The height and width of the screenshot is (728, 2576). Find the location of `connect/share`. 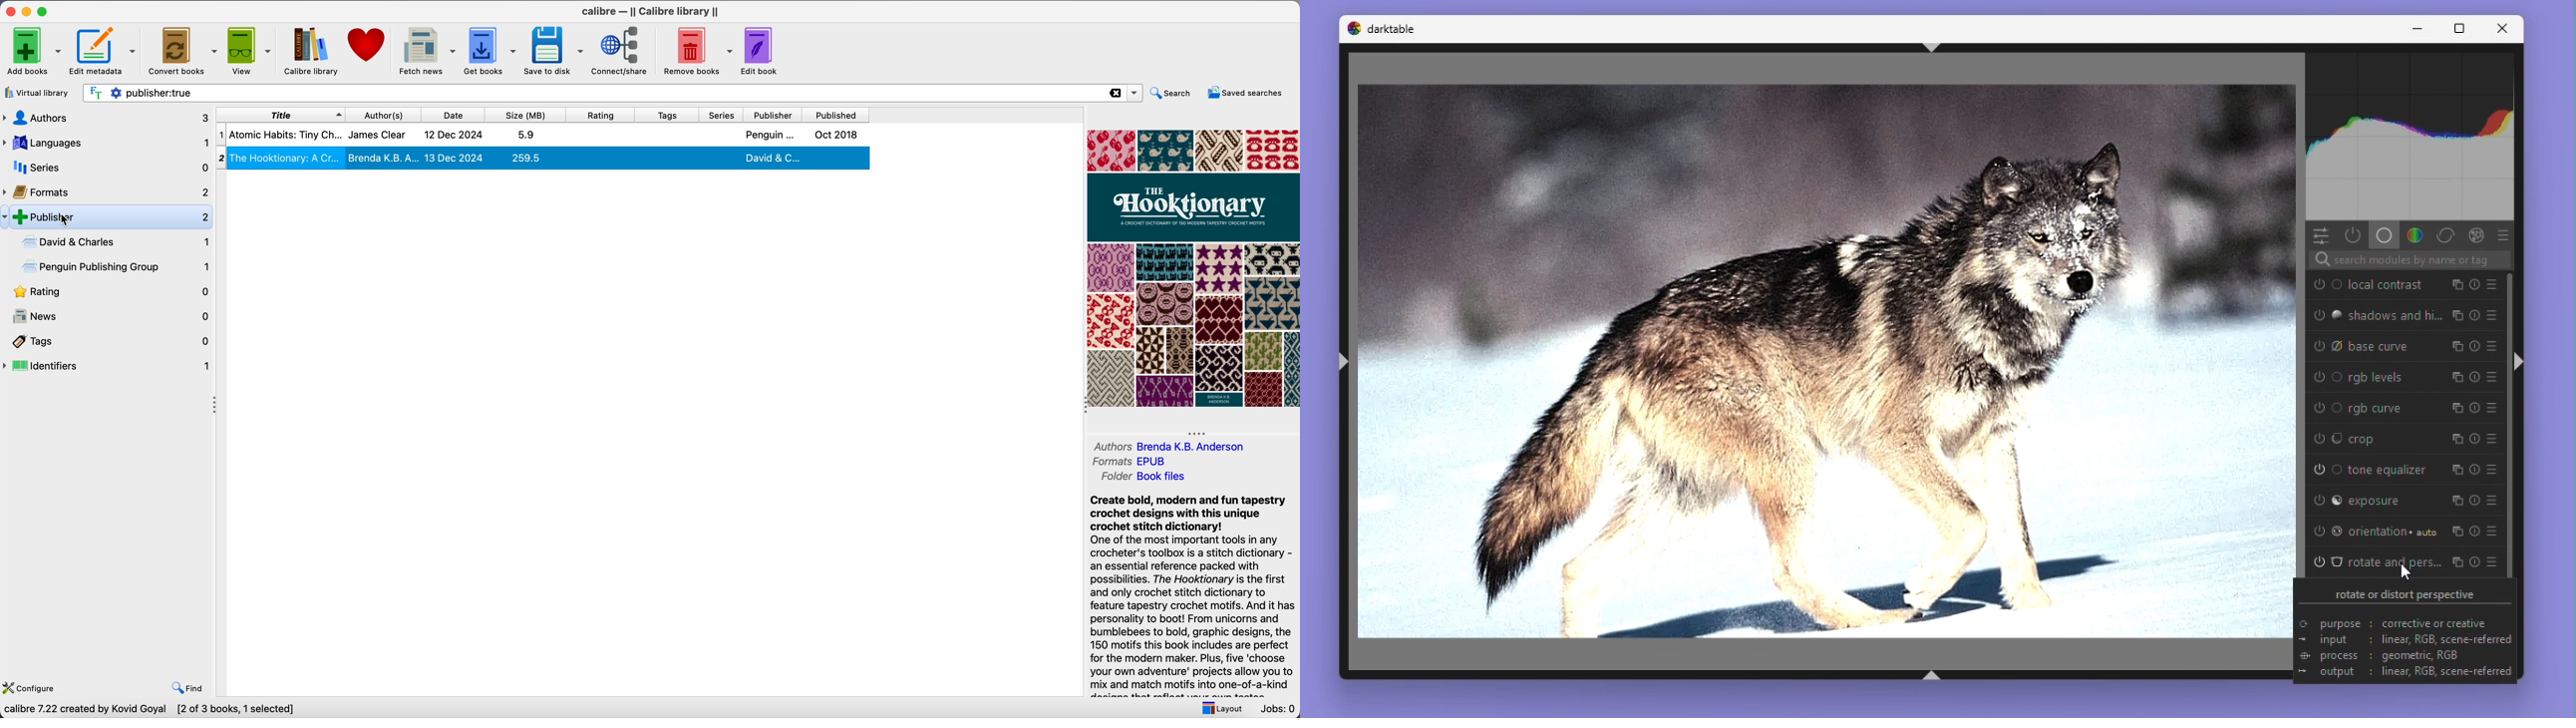

connect/share is located at coordinates (623, 51).